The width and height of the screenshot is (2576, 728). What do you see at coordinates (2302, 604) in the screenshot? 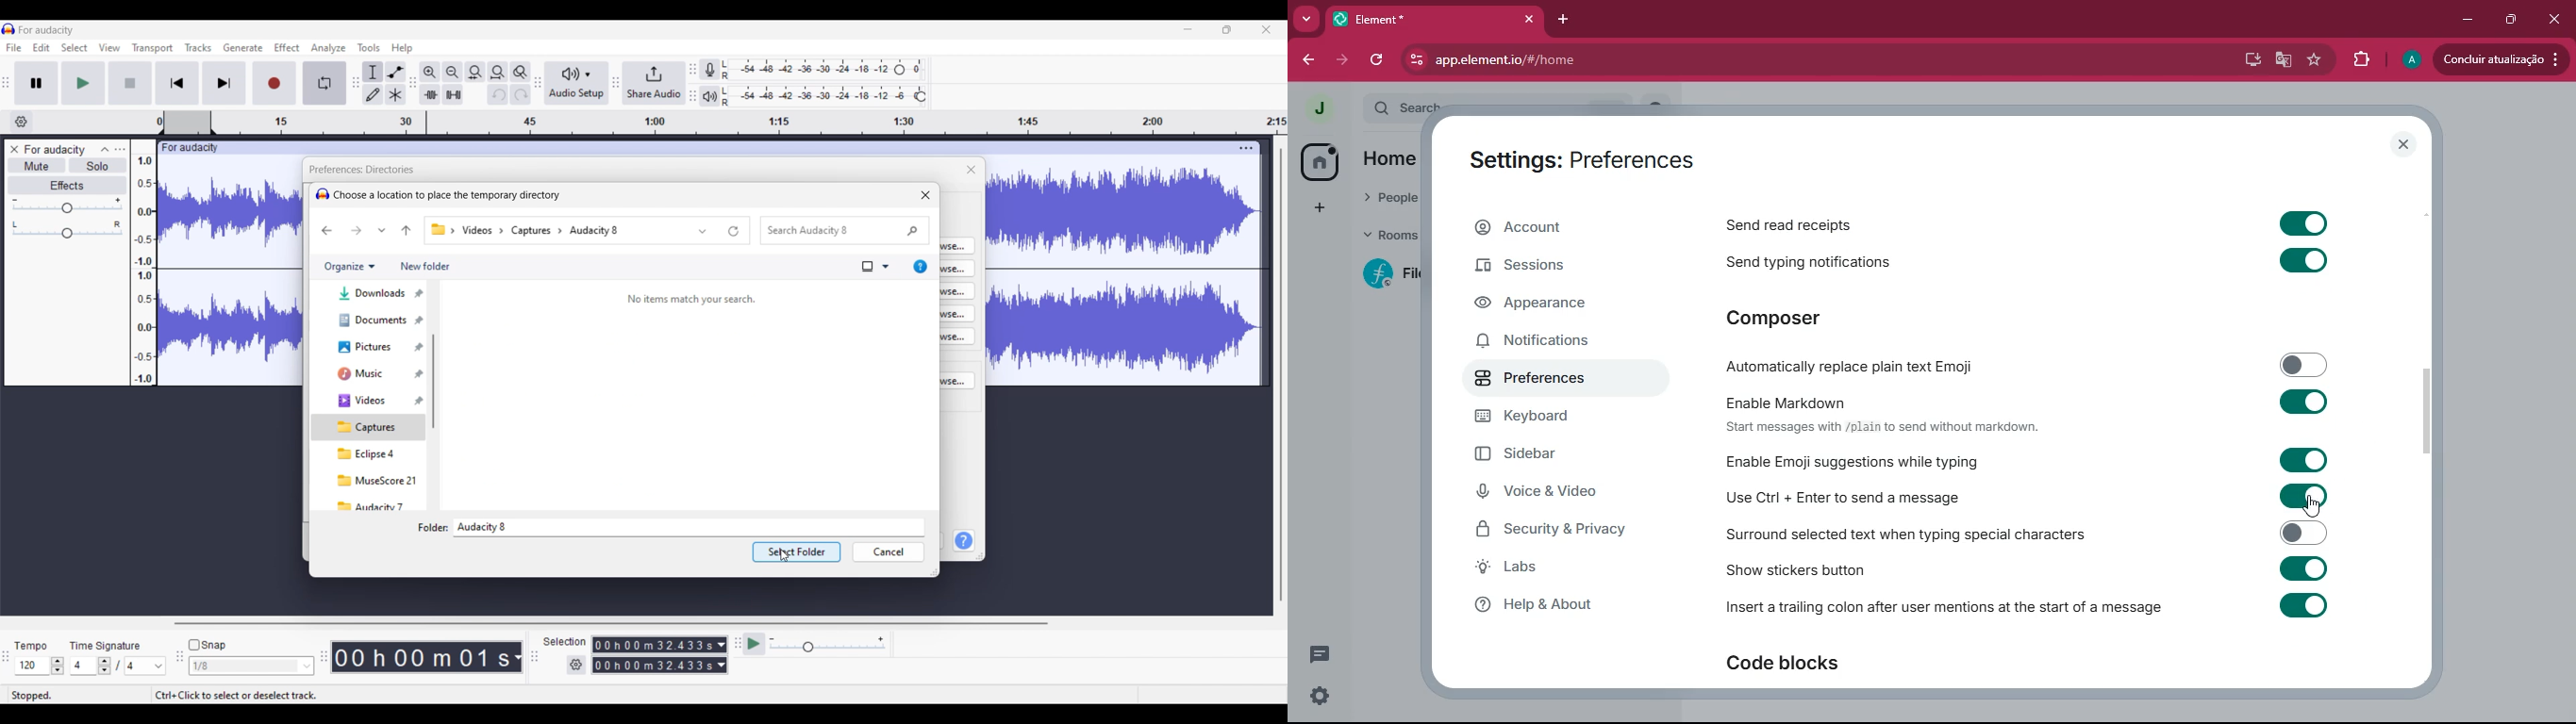
I see `toggle on or off` at bounding box center [2302, 604].